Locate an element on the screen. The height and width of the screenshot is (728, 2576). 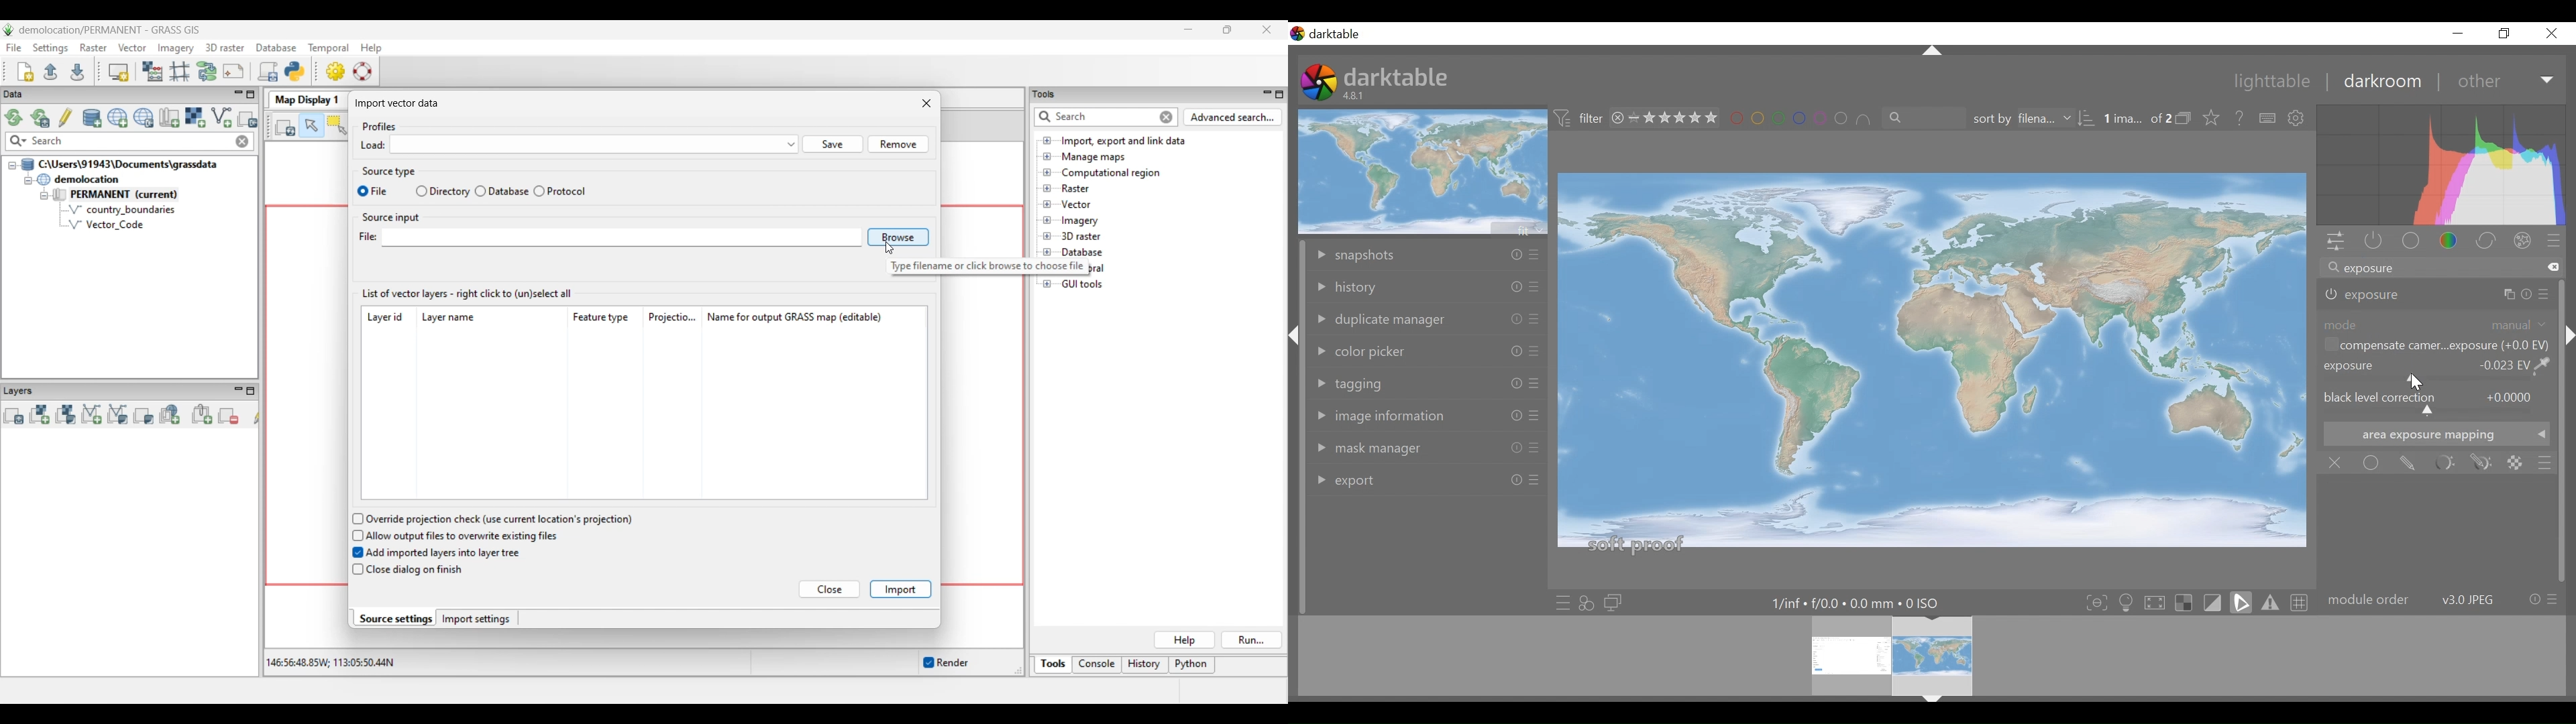
tagging is located at coordinates (1361, 381).